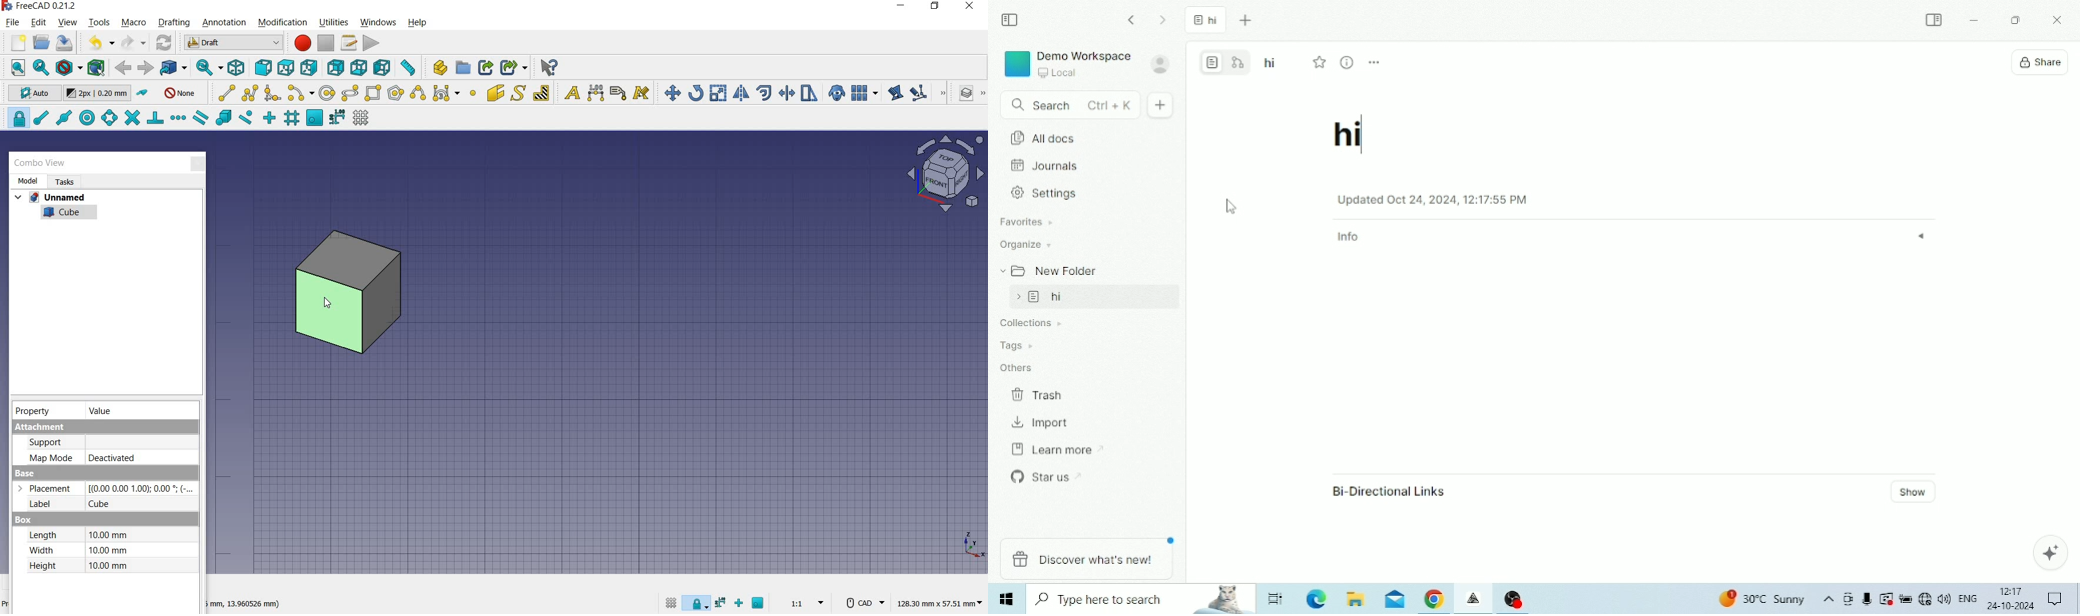  Describe the element at coordinates (302, 44) in the screenshot. I see `macro recording` at that location.